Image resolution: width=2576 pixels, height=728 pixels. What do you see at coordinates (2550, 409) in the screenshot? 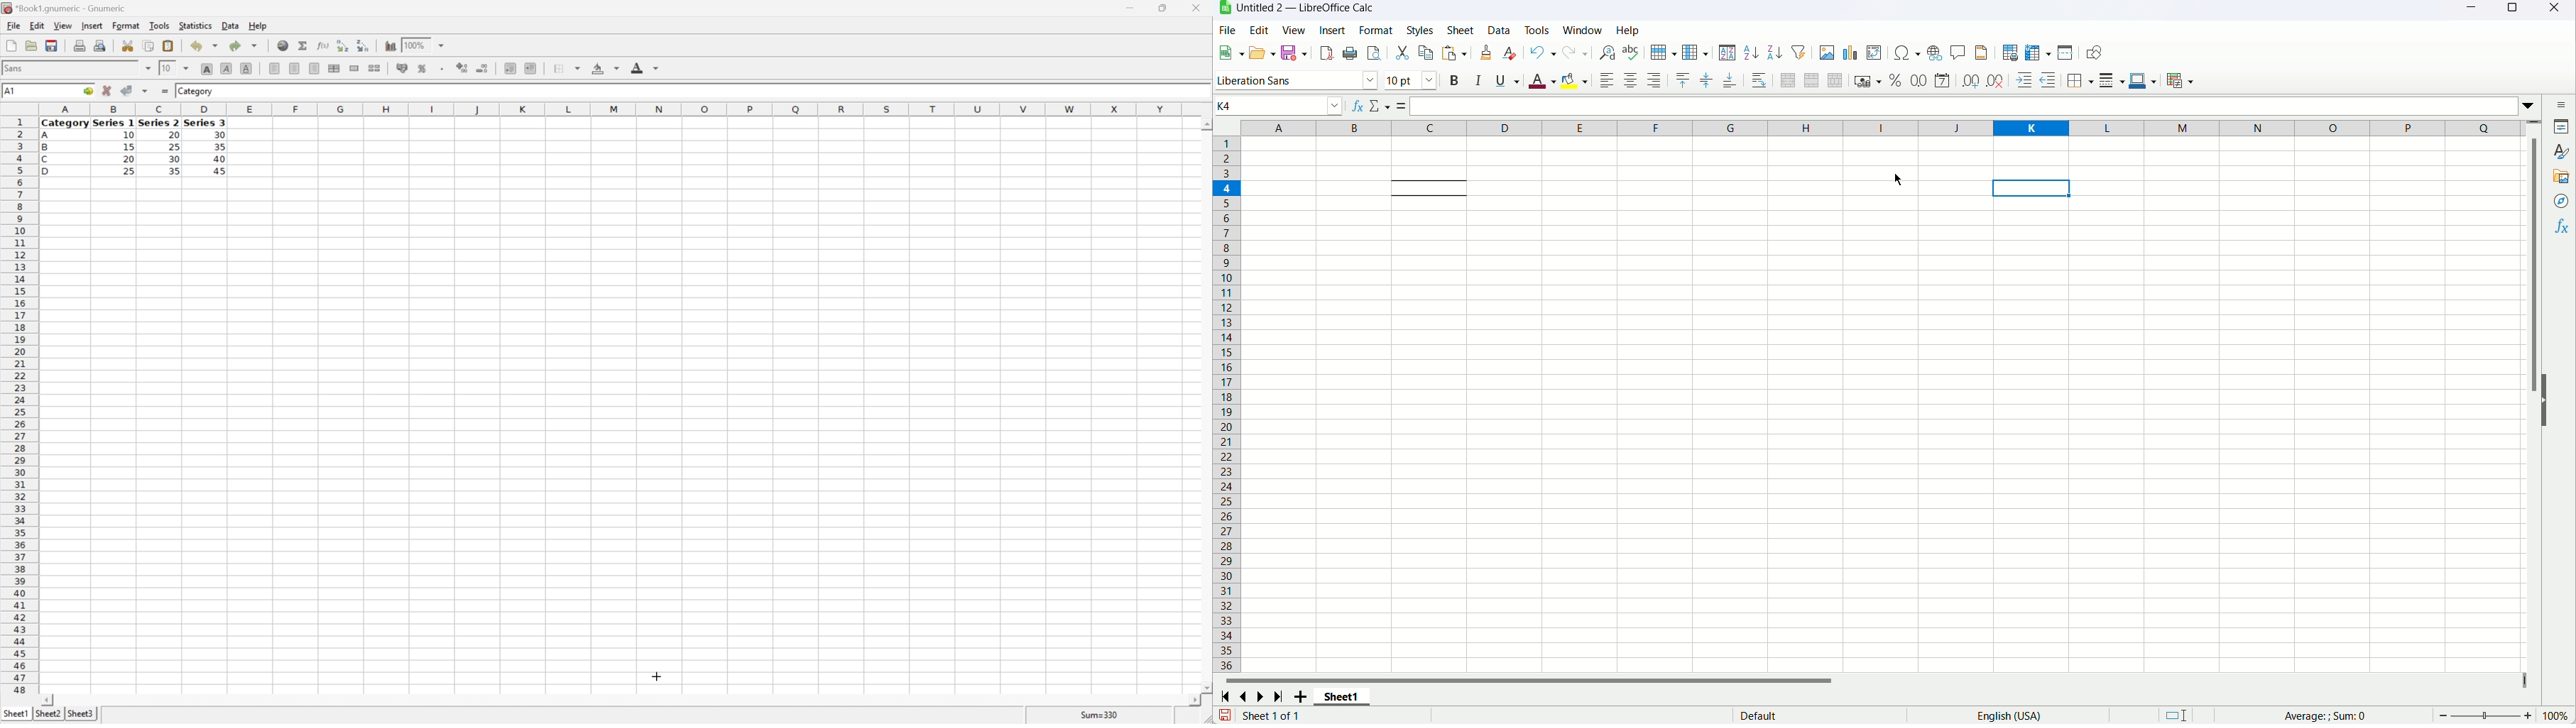
I see `Hide` at bounding box center [2550, 409].